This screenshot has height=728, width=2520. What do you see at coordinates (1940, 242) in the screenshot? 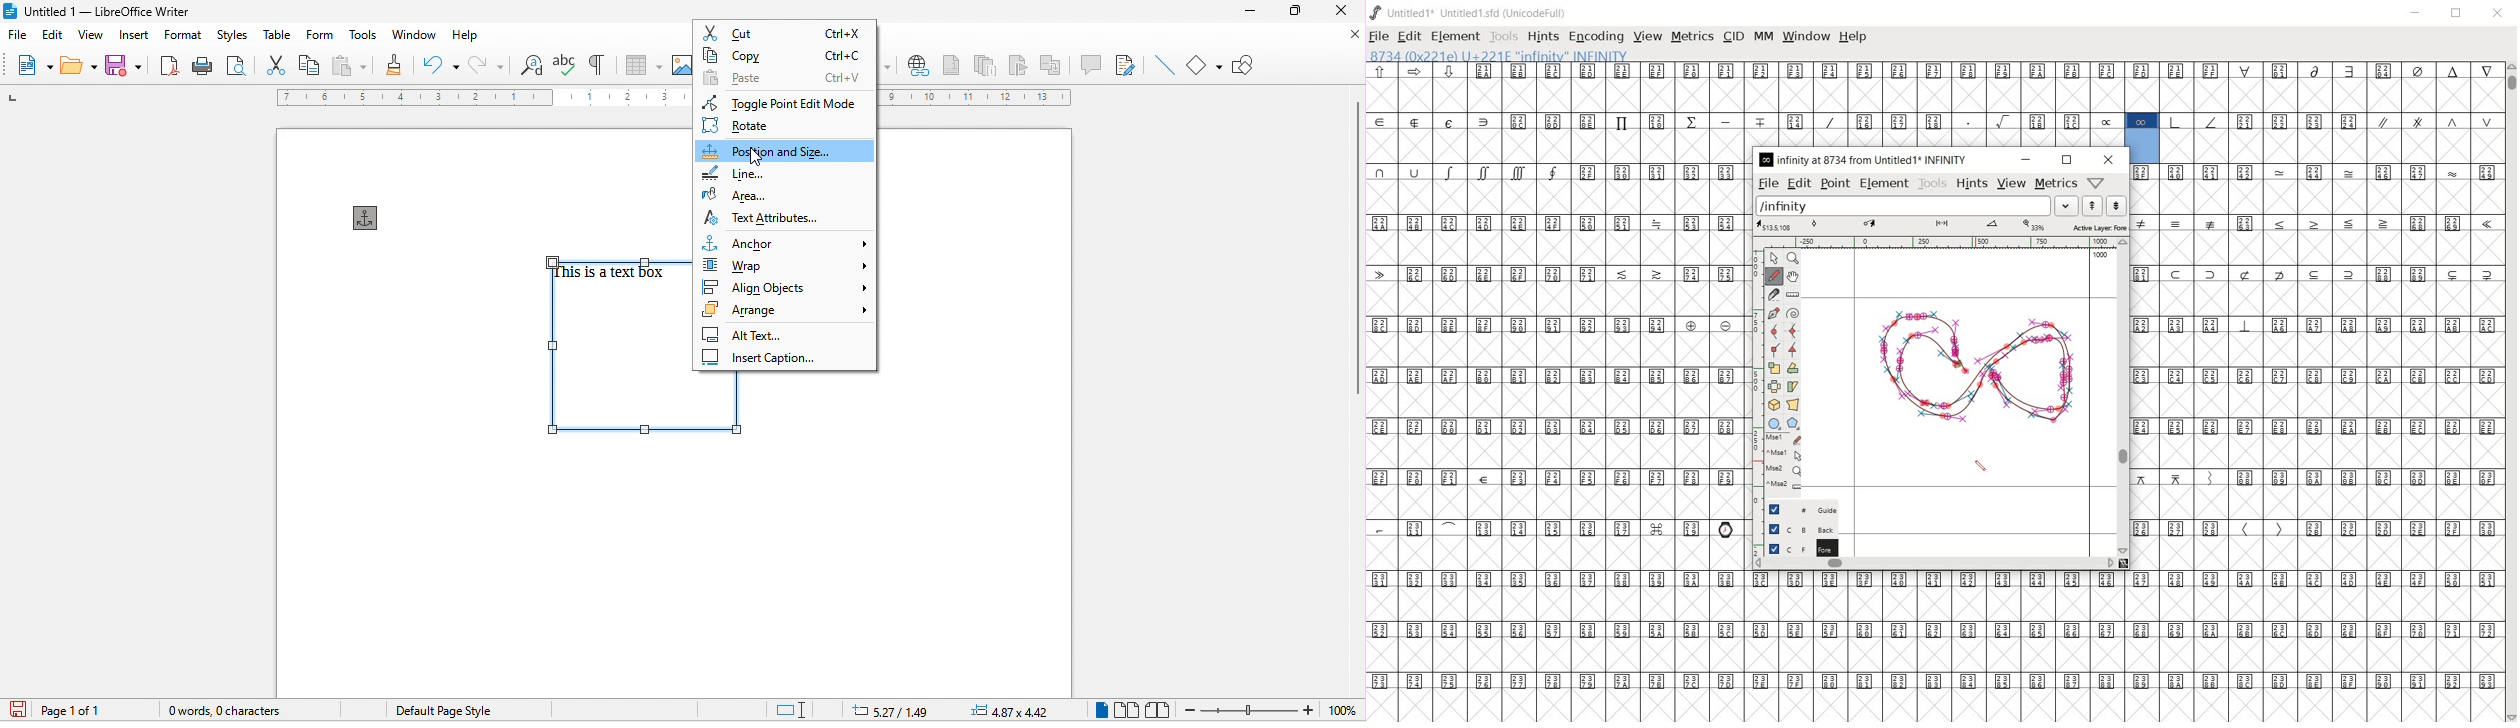
I see `ruler` at bounding box center [1940, 242].